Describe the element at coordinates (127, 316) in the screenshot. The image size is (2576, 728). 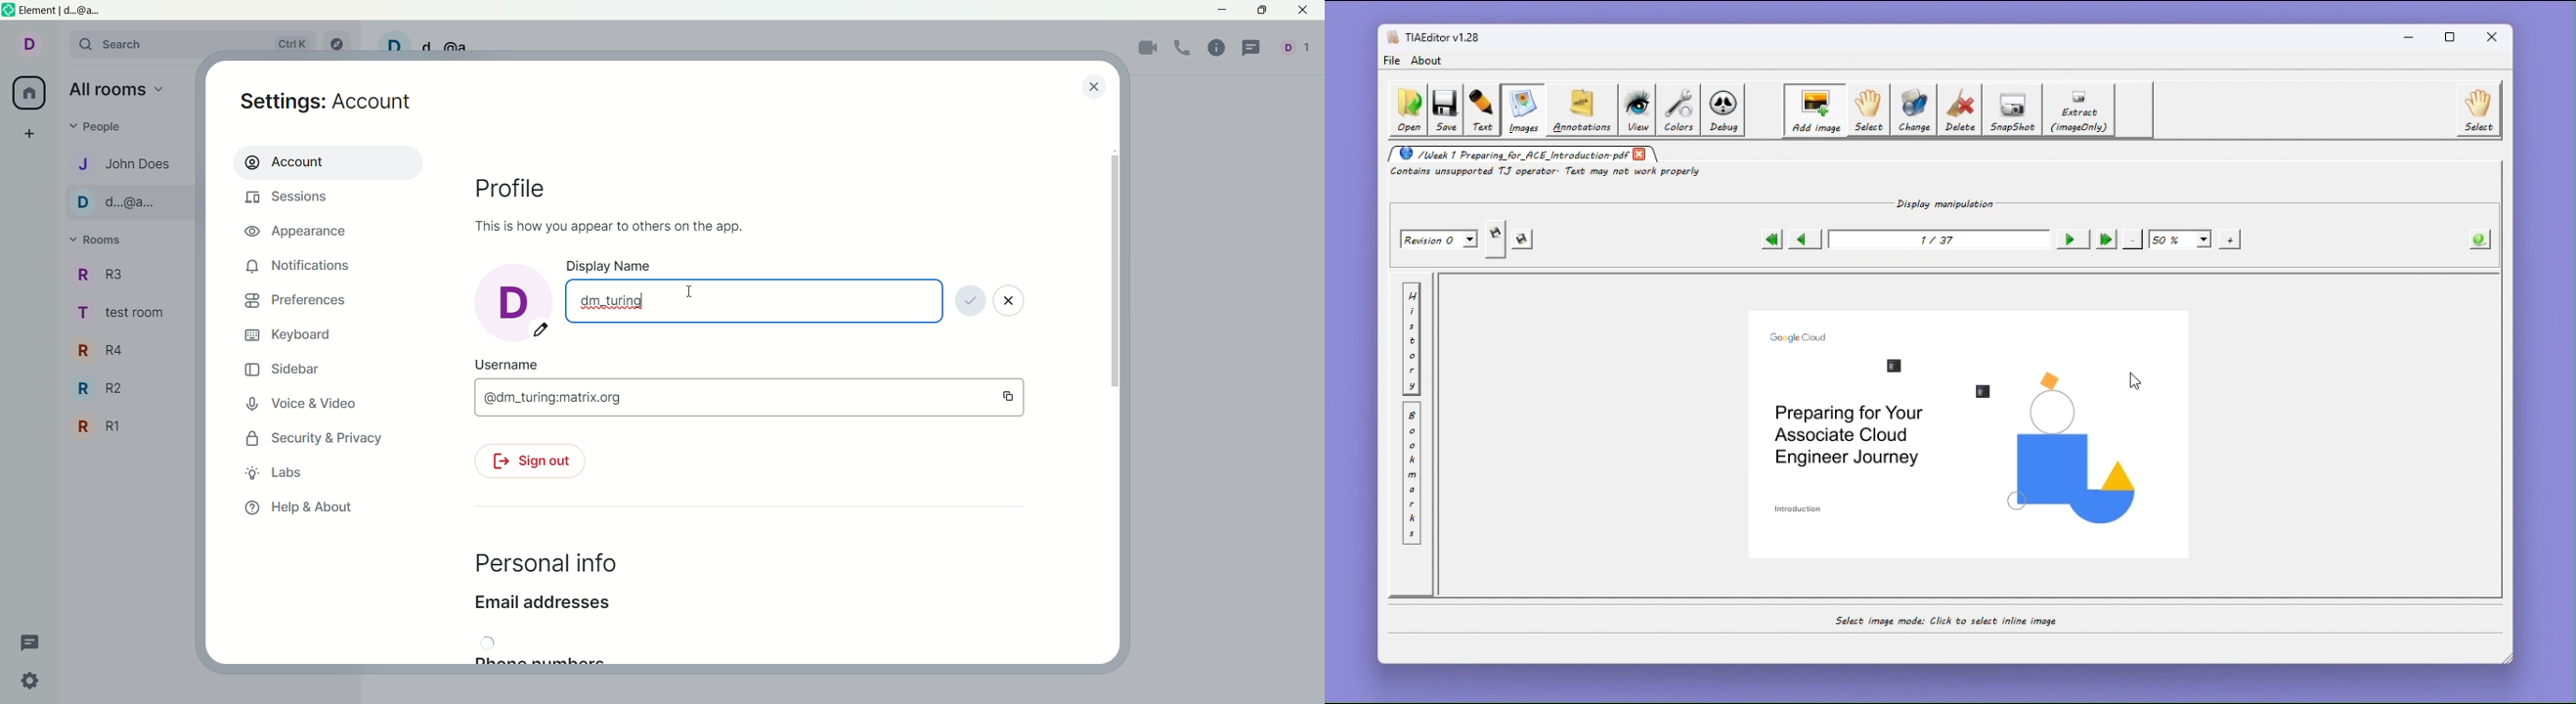
I see `TEST ROOM` at that location.